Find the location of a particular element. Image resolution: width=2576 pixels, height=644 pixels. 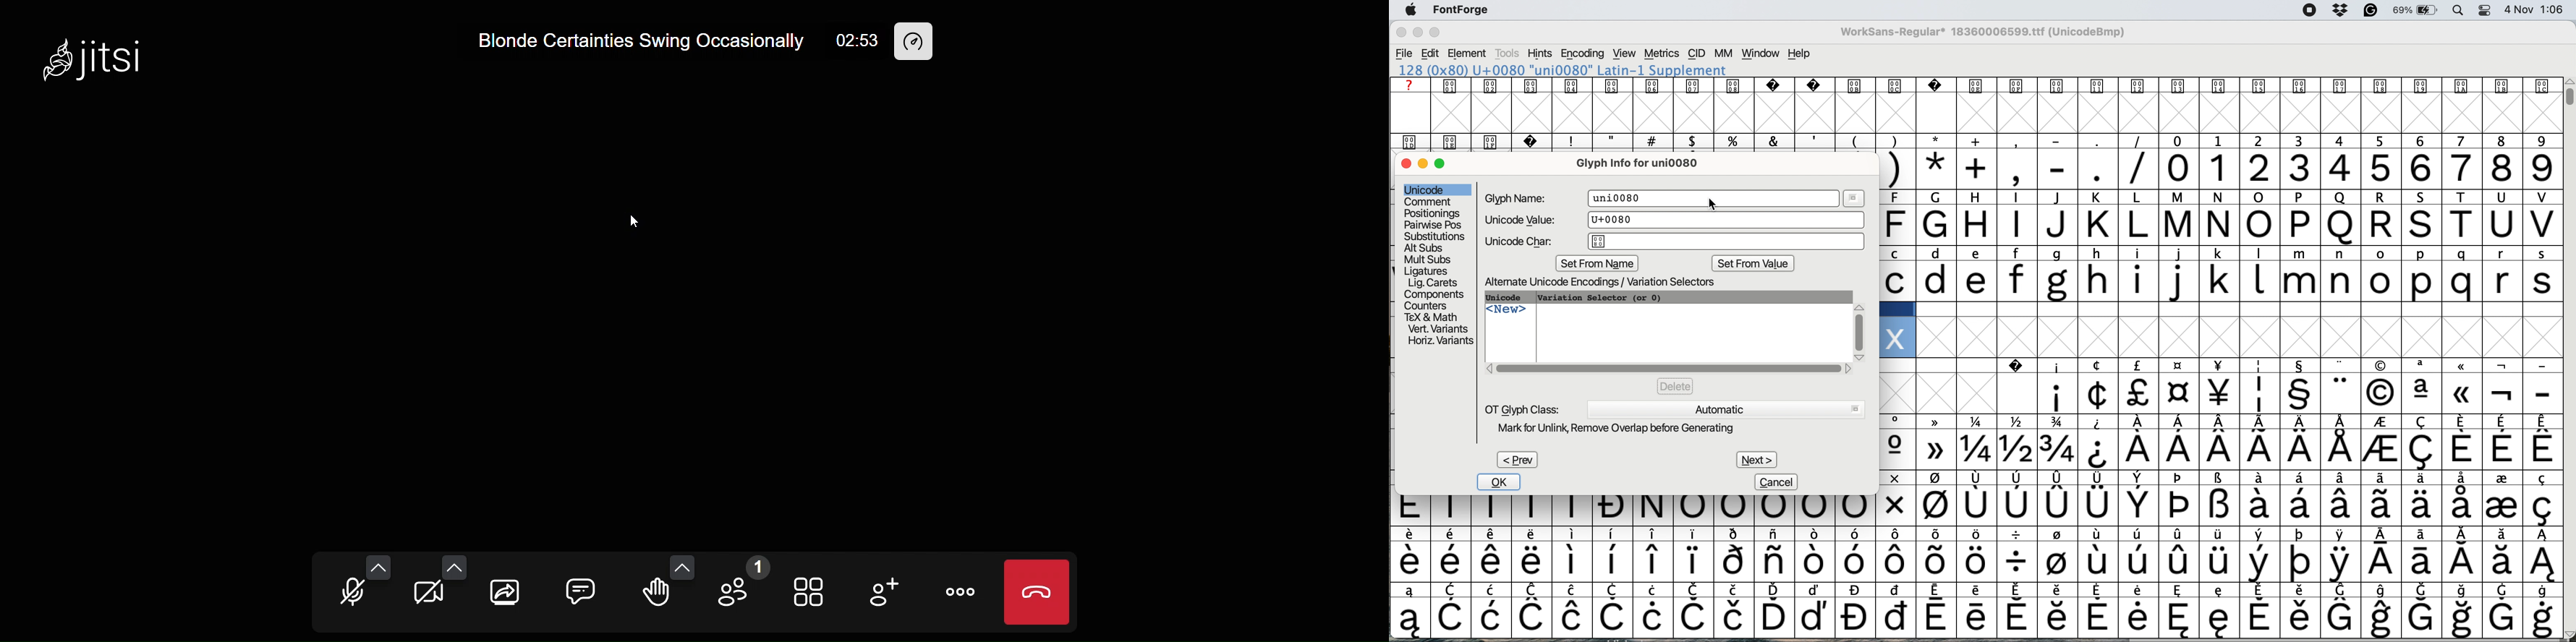

dropbox is located at coordinates (2340, 11).